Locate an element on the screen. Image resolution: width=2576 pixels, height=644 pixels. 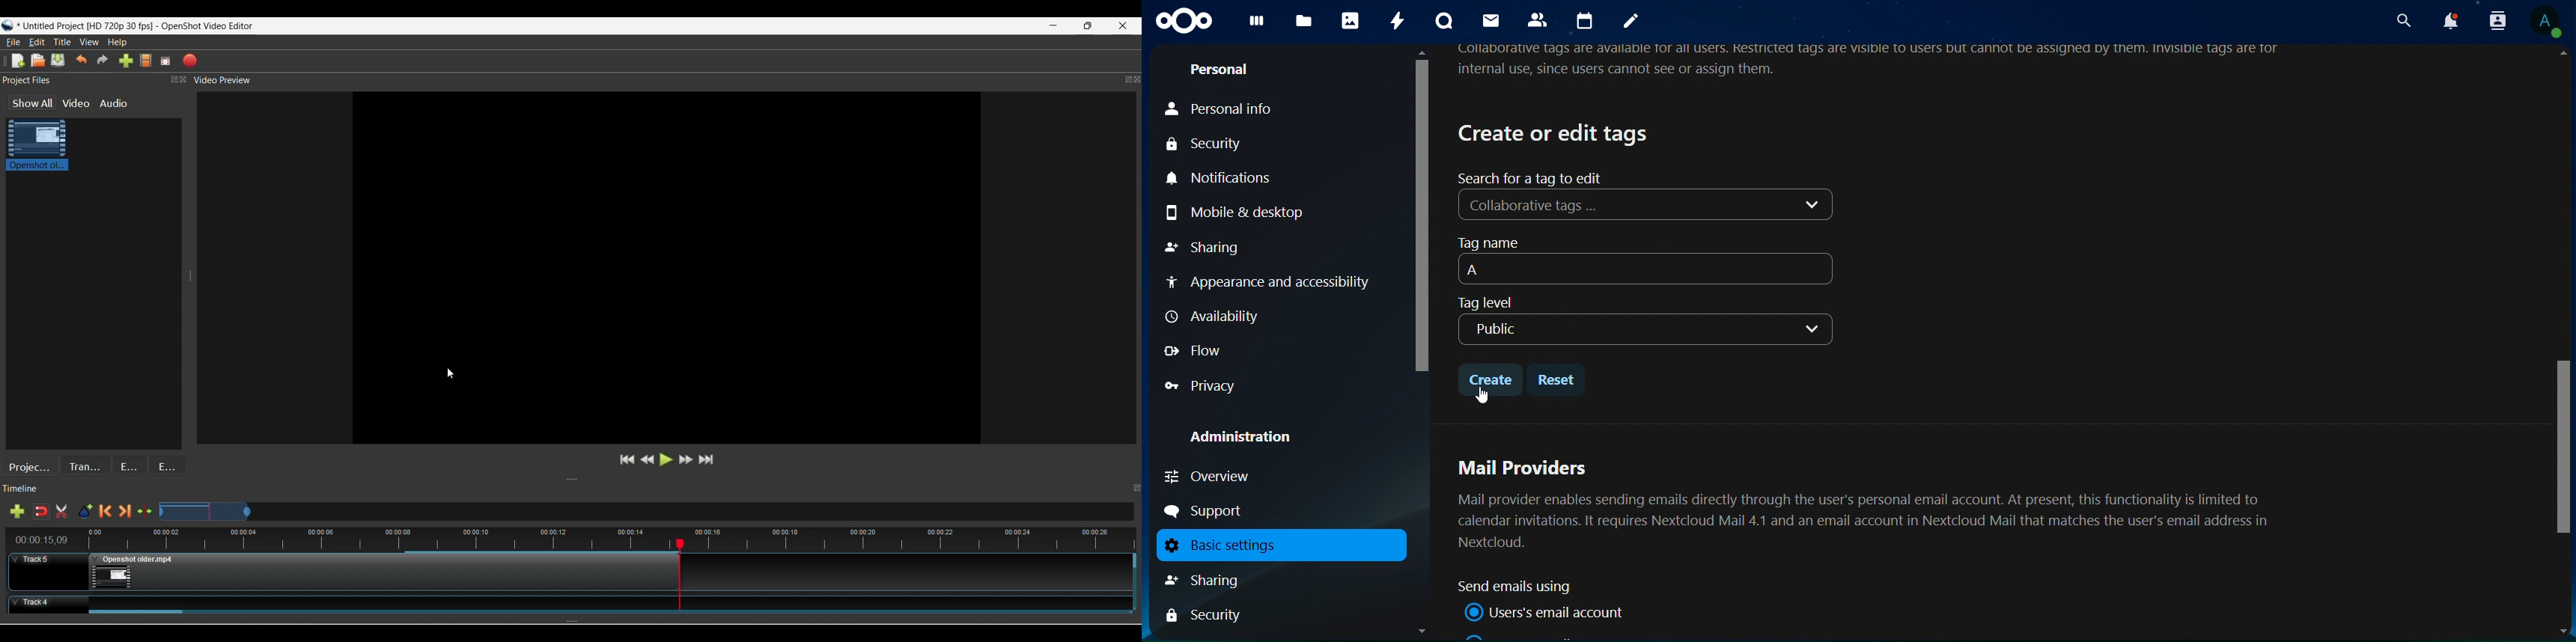
search for a tag to edit is located at coordinates (1533, 177).